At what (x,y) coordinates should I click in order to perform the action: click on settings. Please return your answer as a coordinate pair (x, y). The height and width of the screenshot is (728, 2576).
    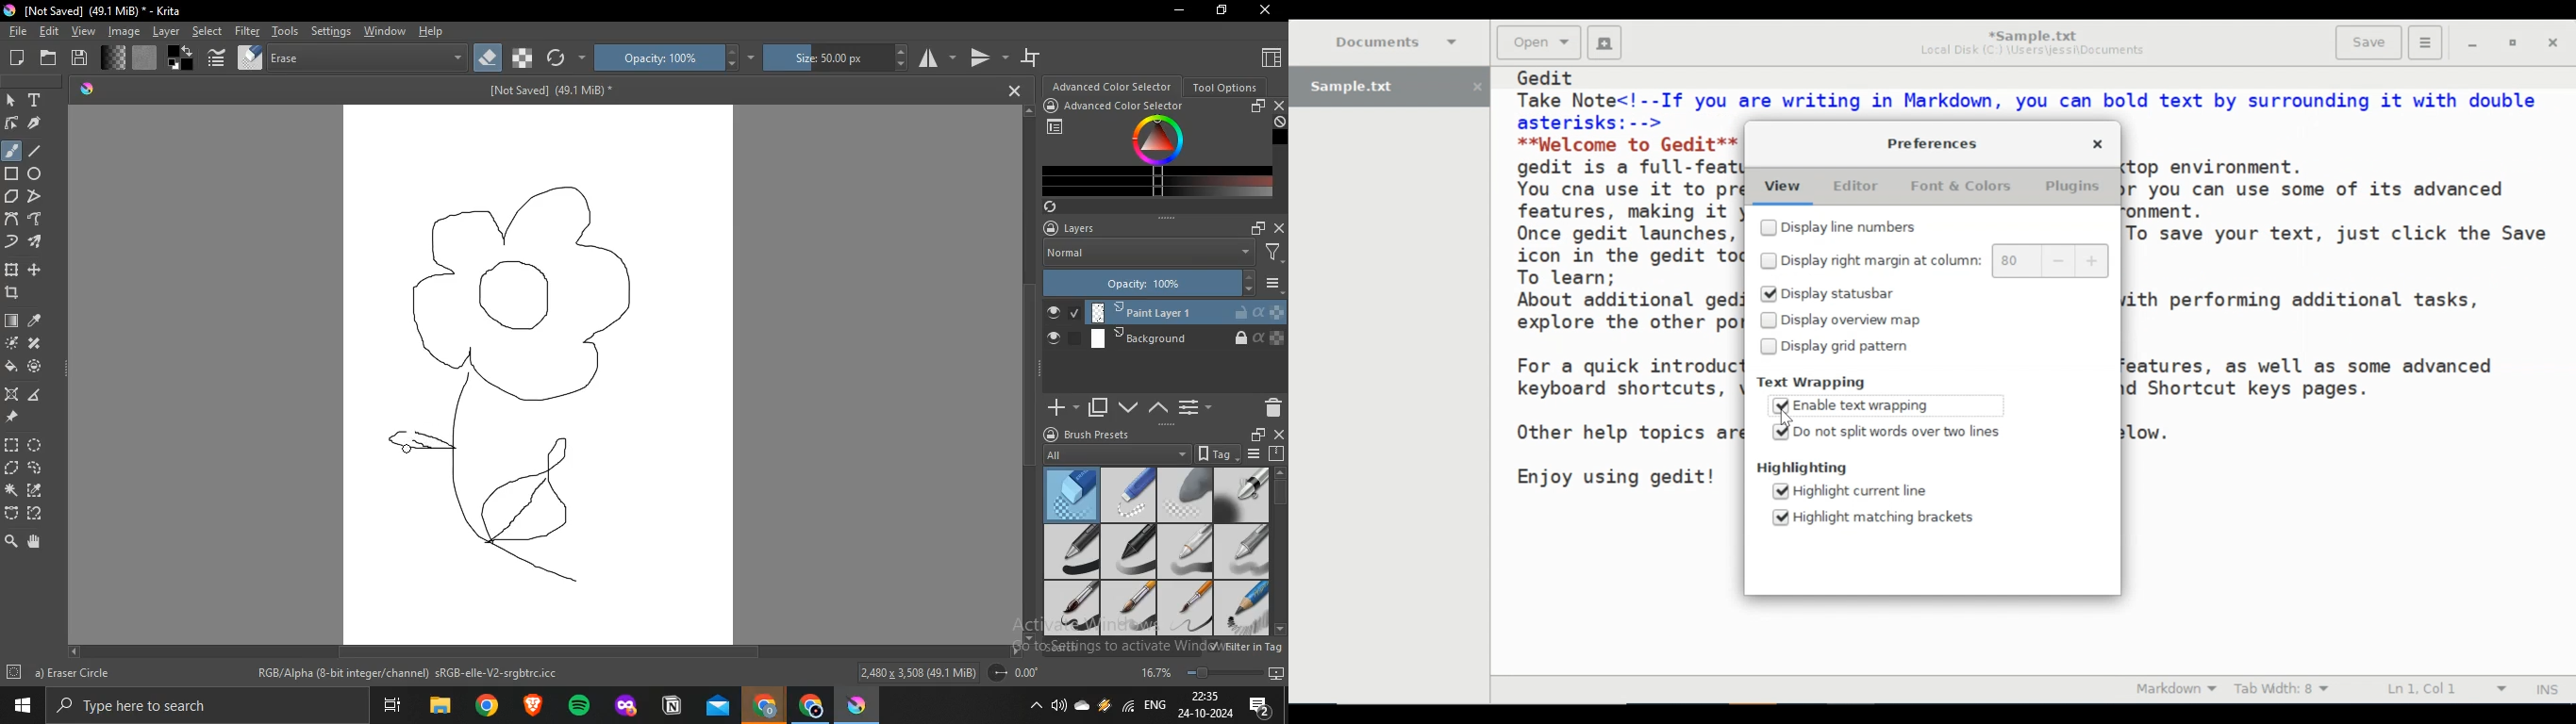
    Looking at the image, I should click on (331, 32).